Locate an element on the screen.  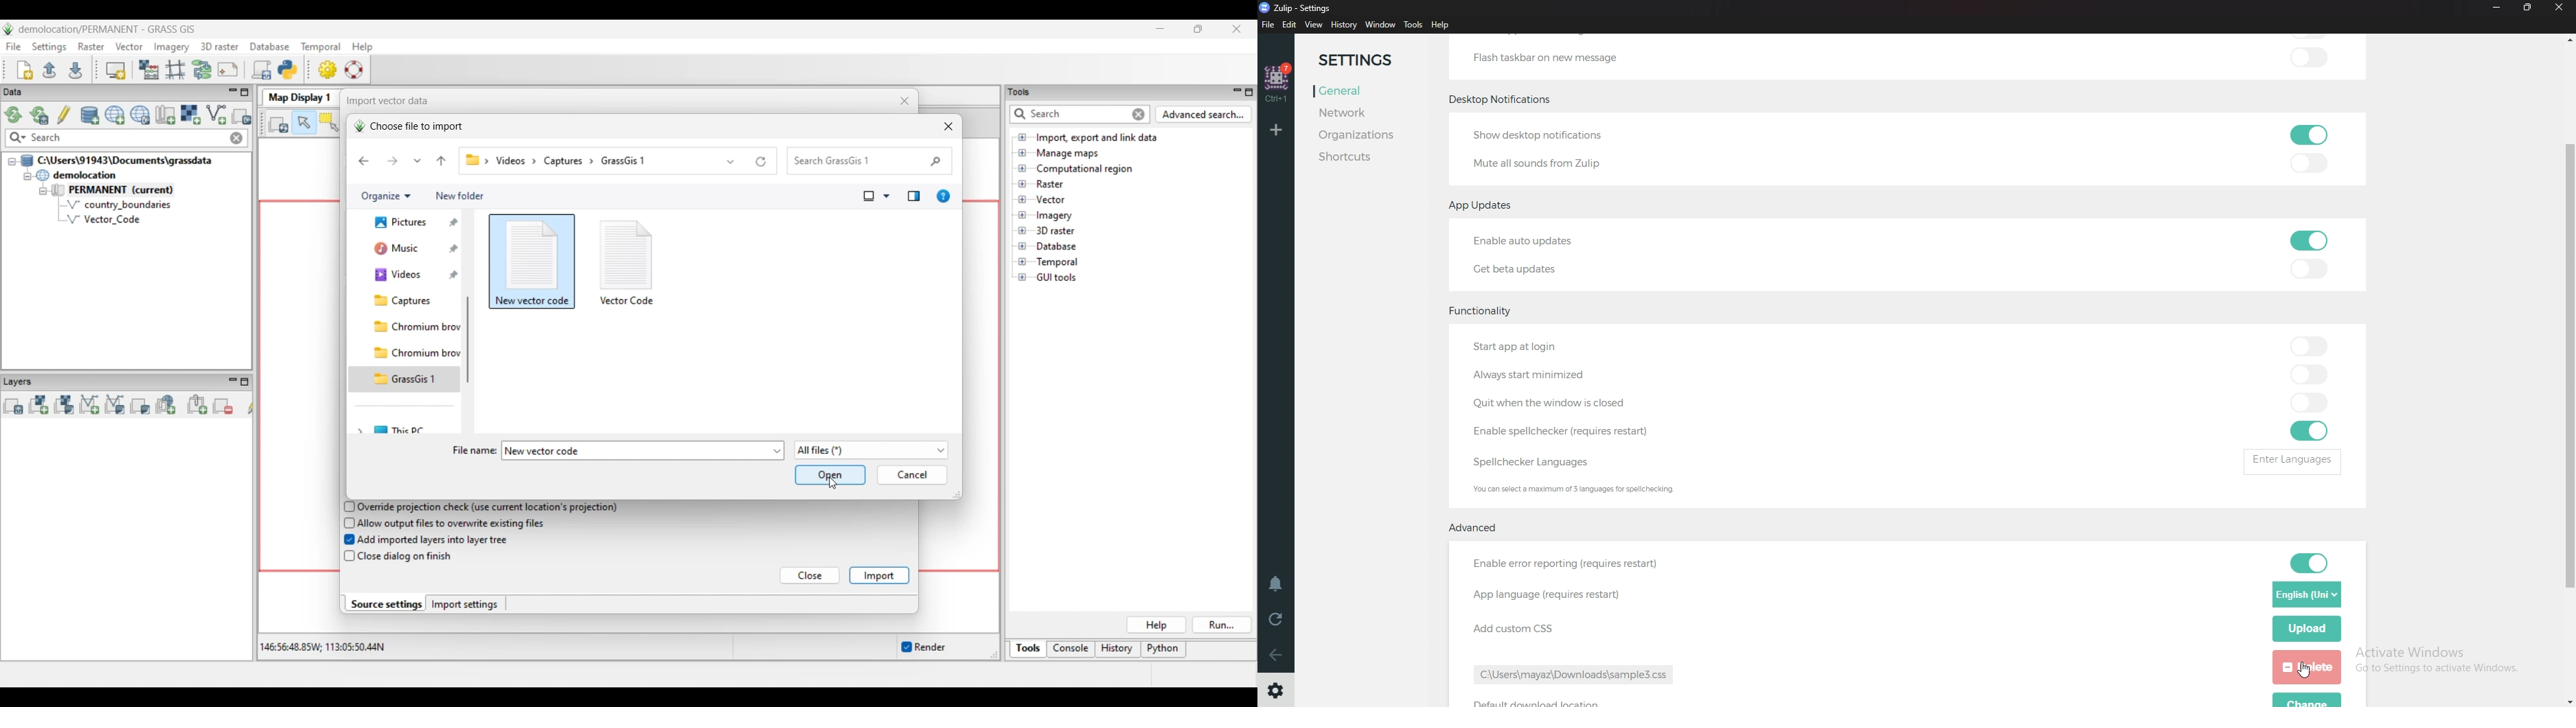
Desktop notifications is located at coordinates (1504, 100).